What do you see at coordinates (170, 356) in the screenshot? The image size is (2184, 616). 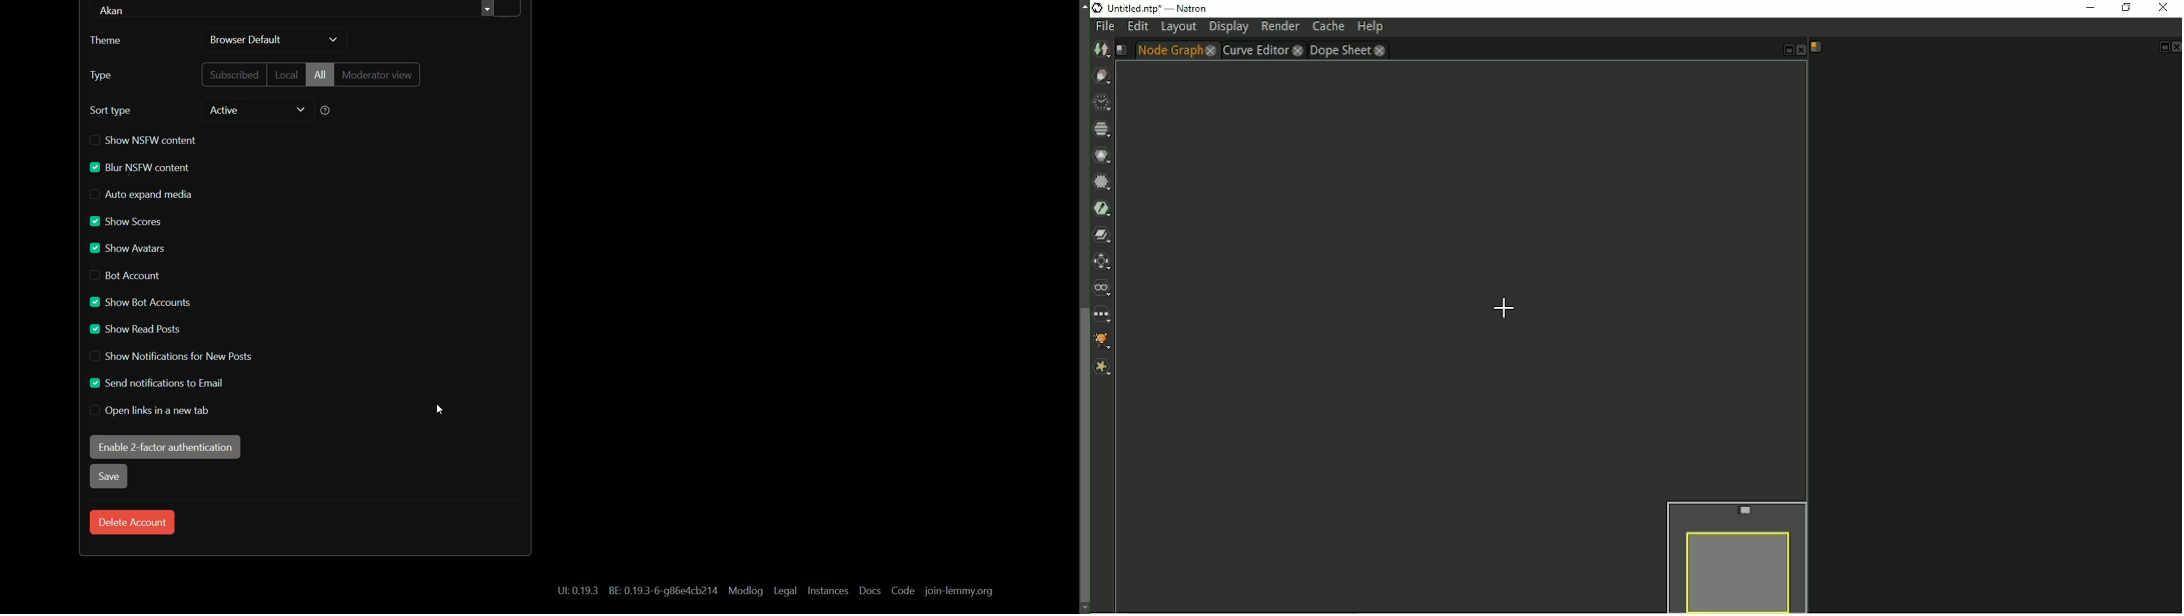 I see `show notifications for new posts` at bounding box center [170, 356].